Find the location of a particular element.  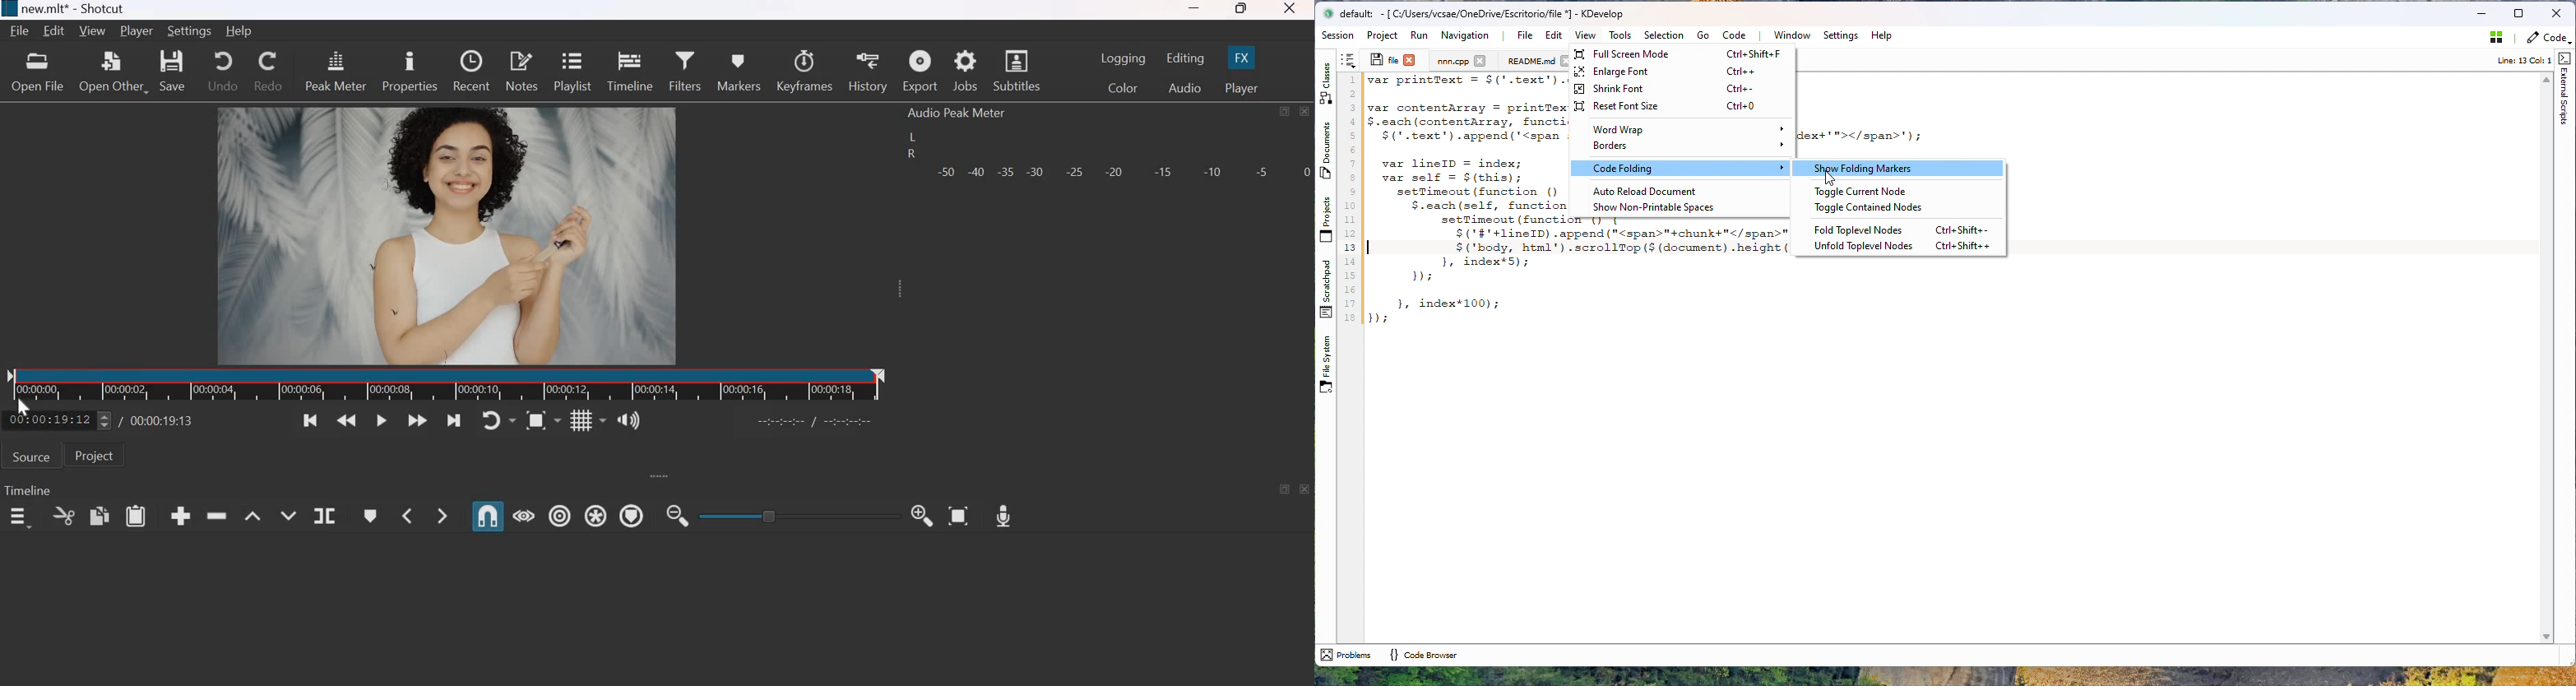

Toggle zoom is located at coordinates (544, 419).